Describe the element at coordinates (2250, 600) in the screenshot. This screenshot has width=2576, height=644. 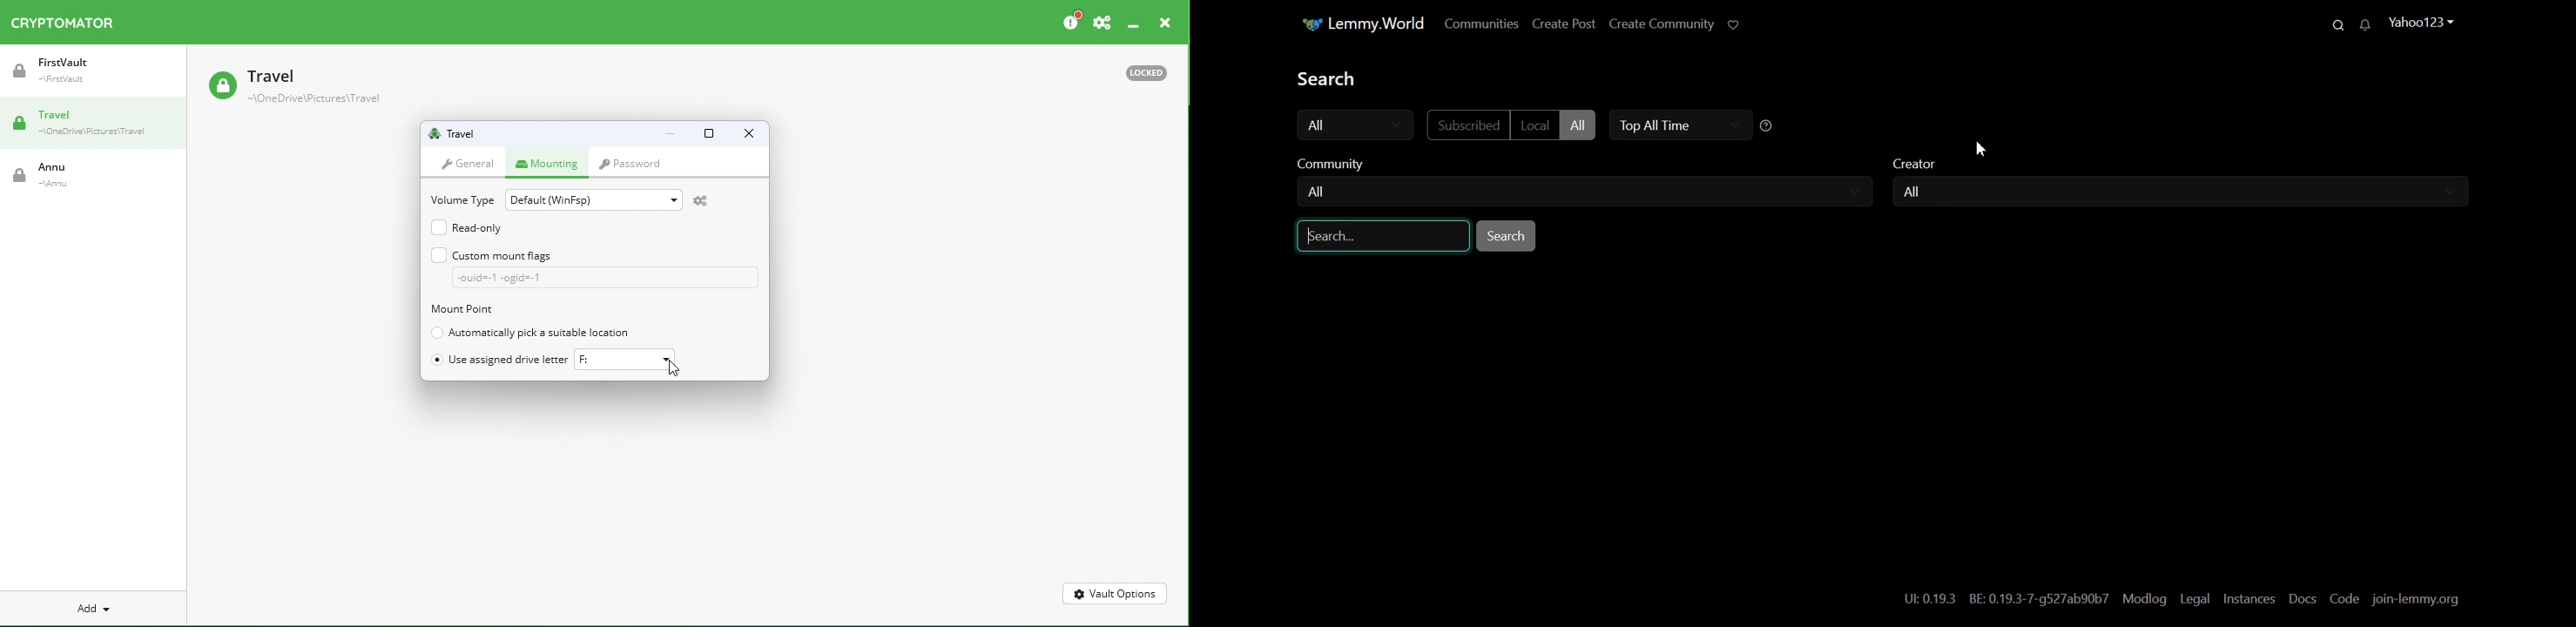
I see `Instances` at that location.